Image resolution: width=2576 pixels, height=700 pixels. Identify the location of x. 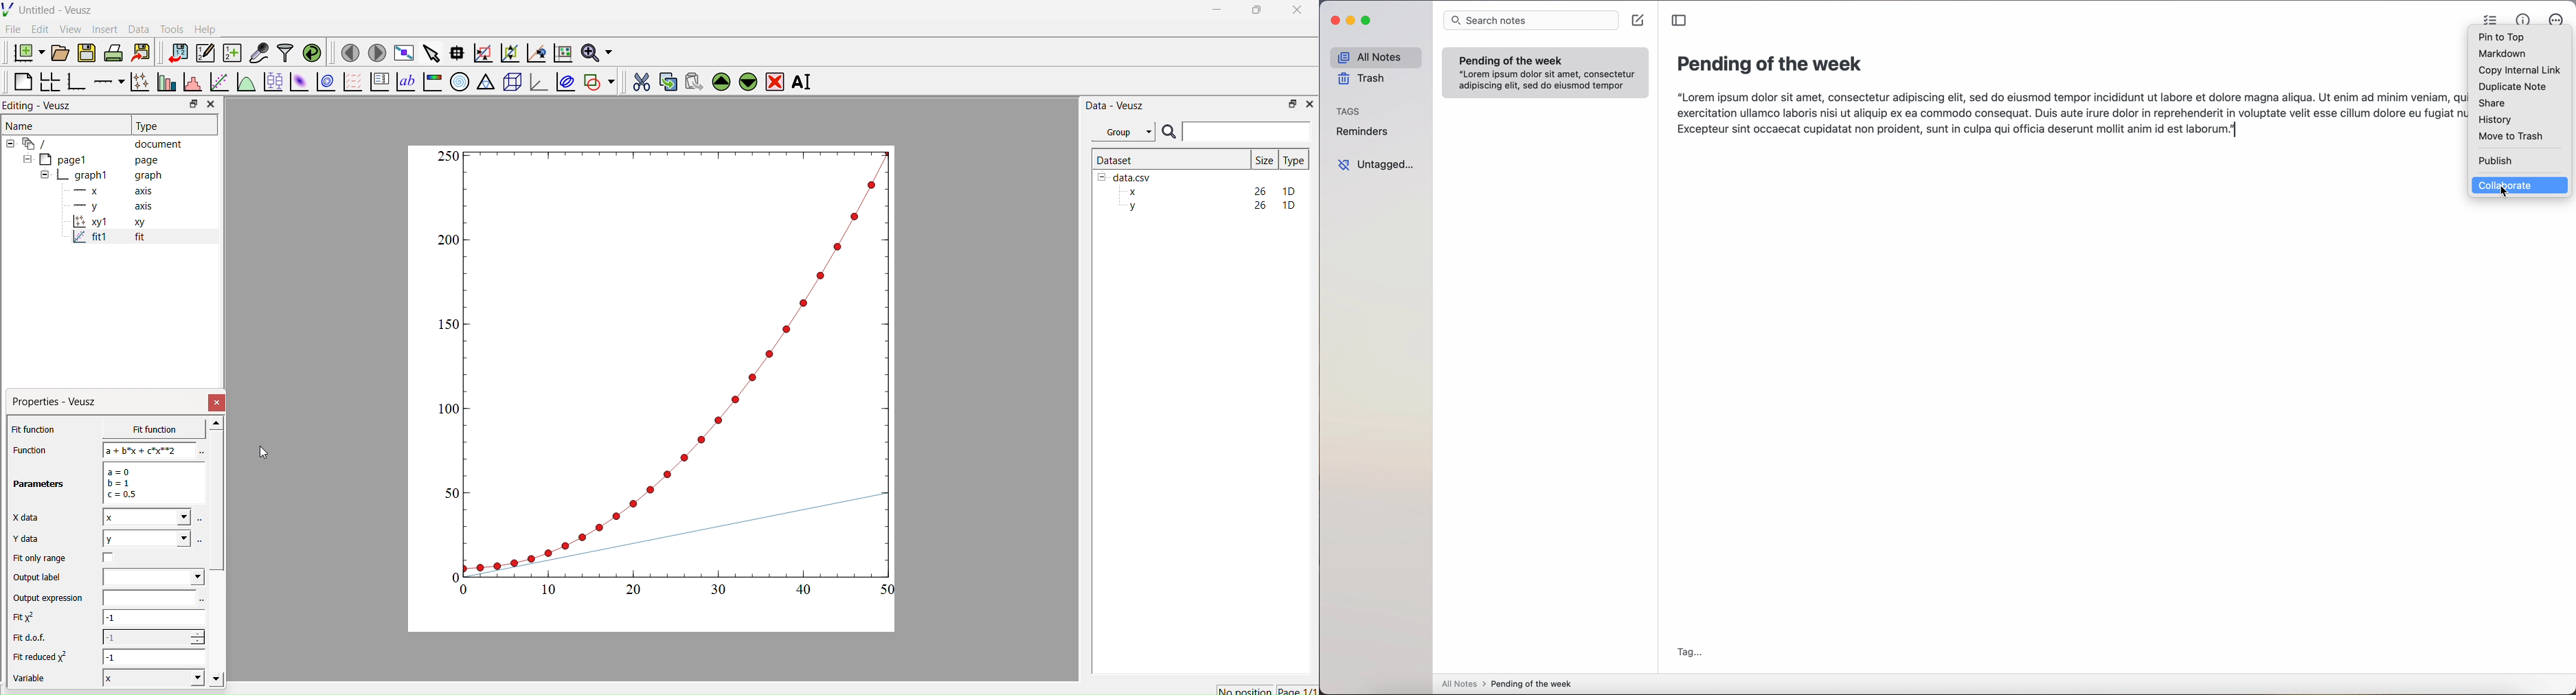
(144, 429).